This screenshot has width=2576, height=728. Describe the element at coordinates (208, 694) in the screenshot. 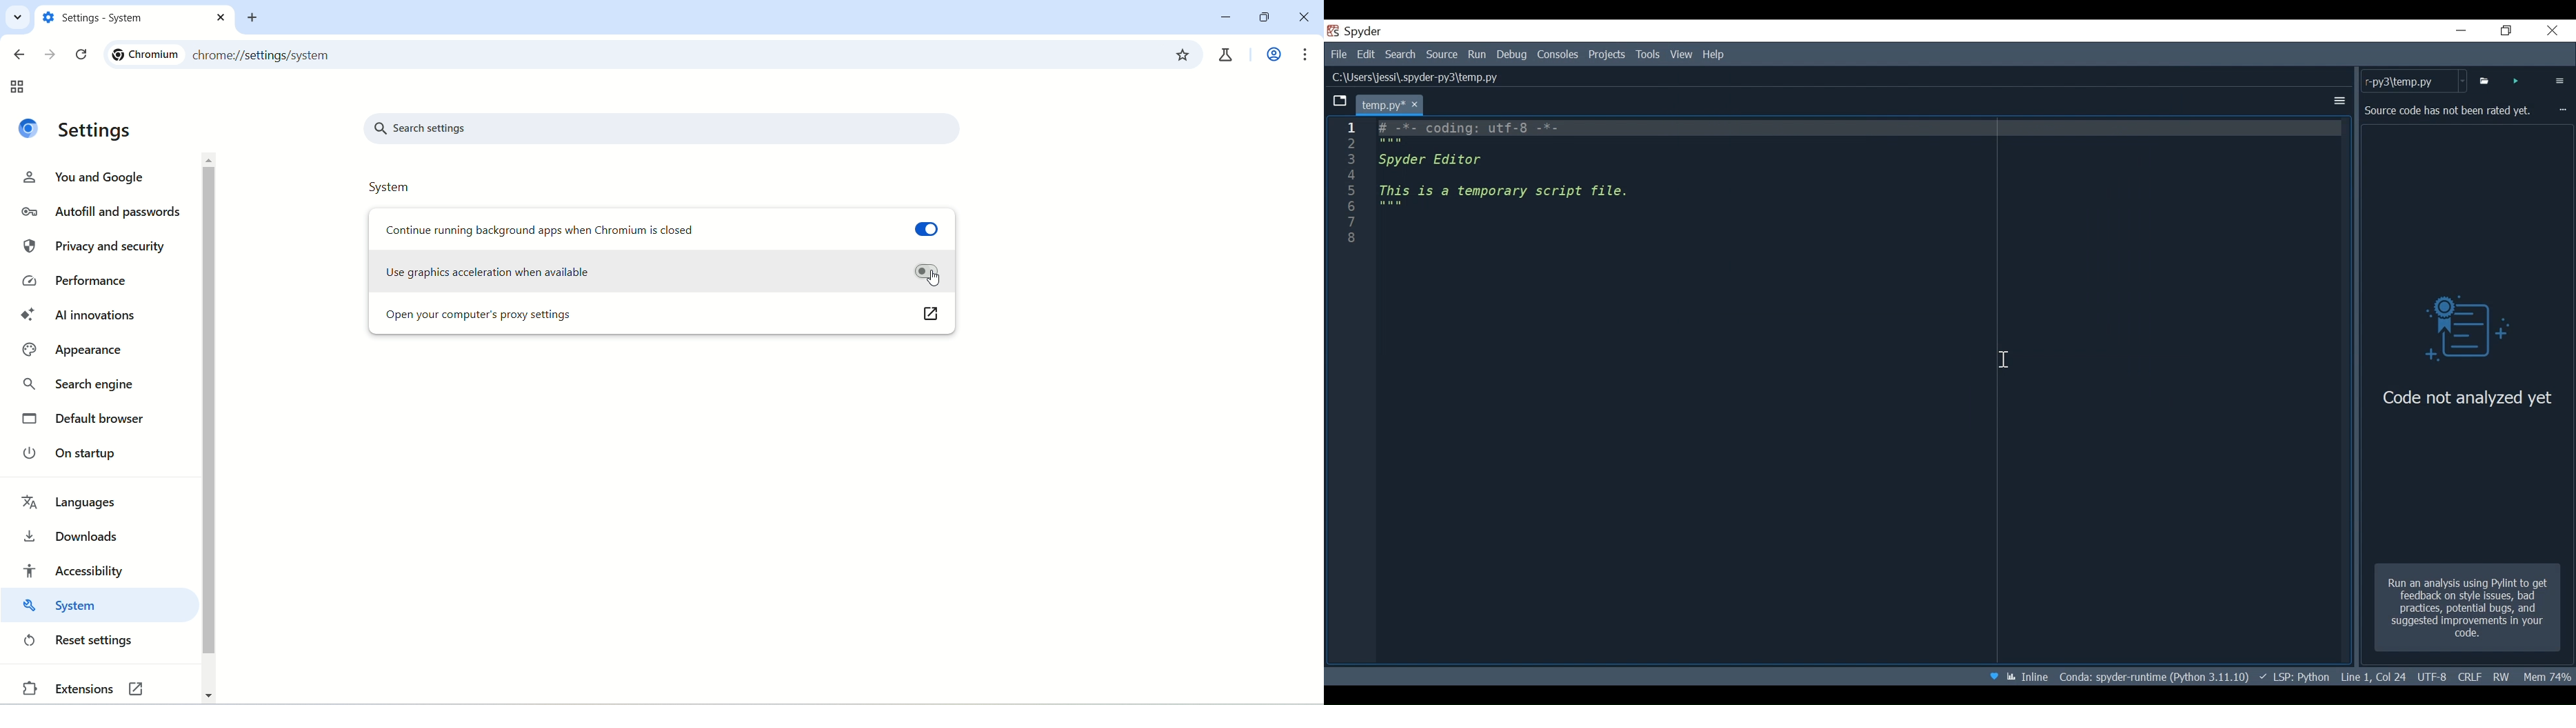

I see `move down` at that location.